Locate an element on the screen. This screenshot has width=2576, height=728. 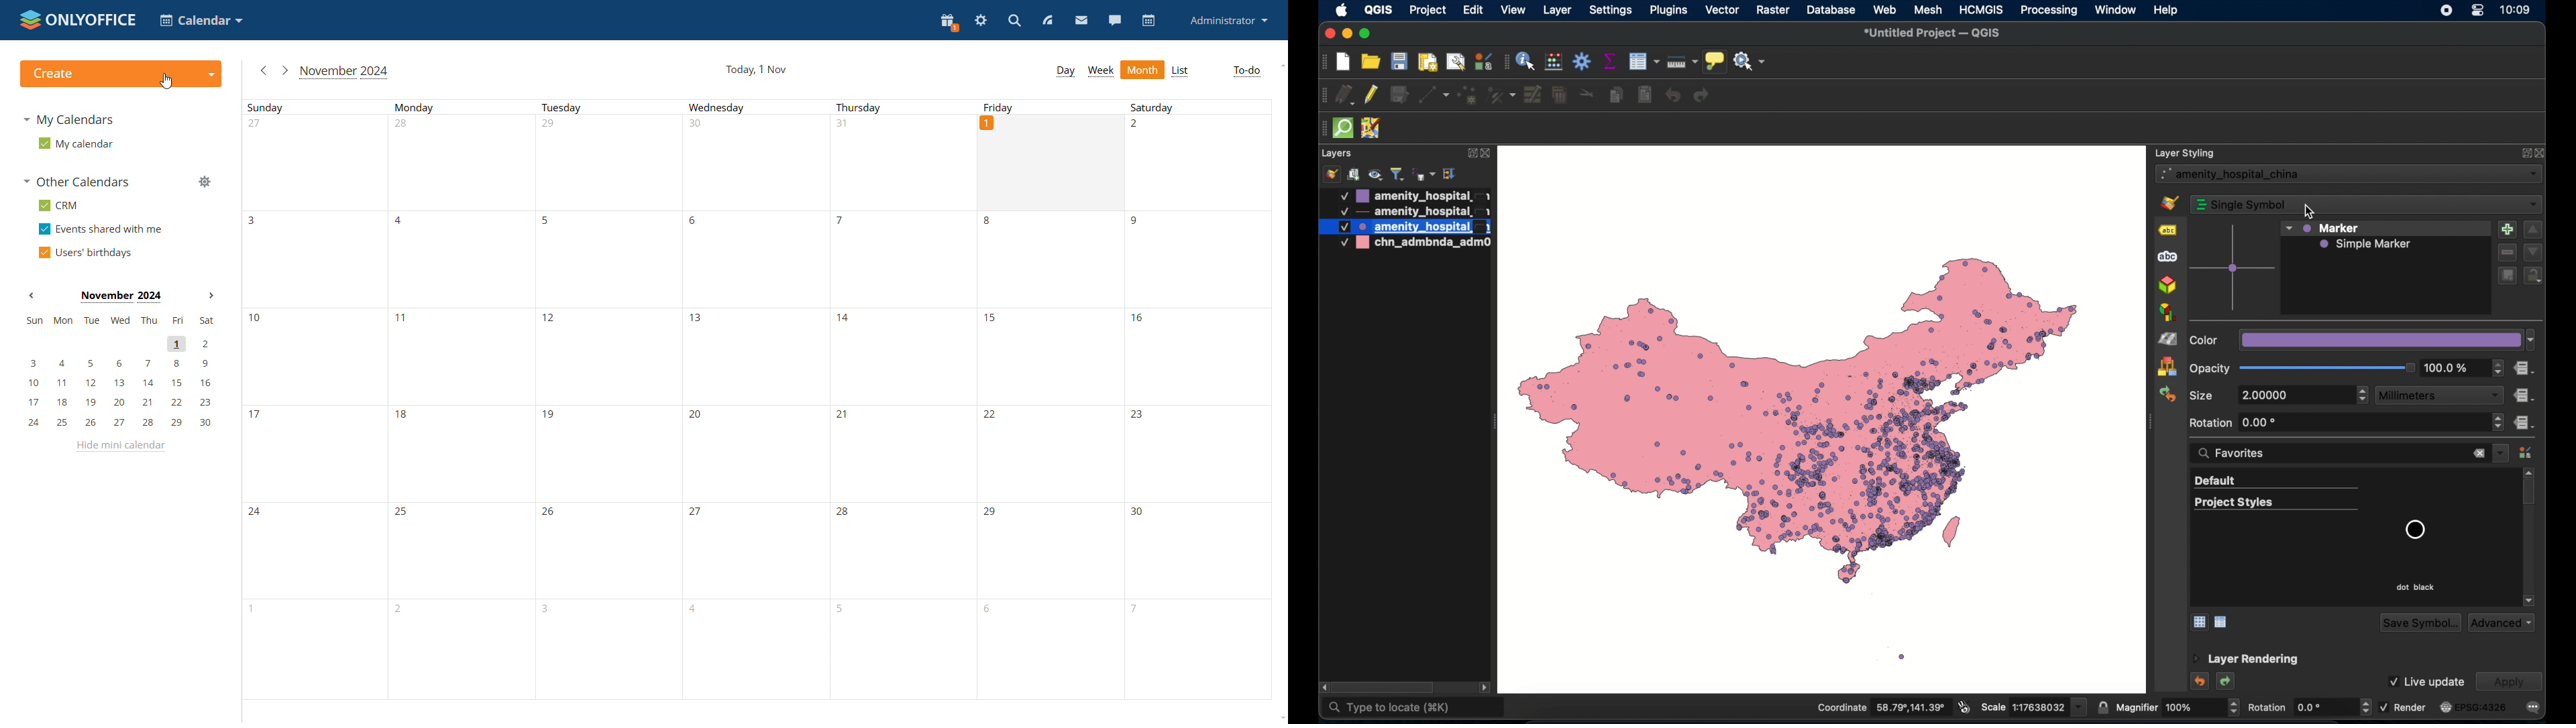
open layout manager is located at coordinates (1454, 63).